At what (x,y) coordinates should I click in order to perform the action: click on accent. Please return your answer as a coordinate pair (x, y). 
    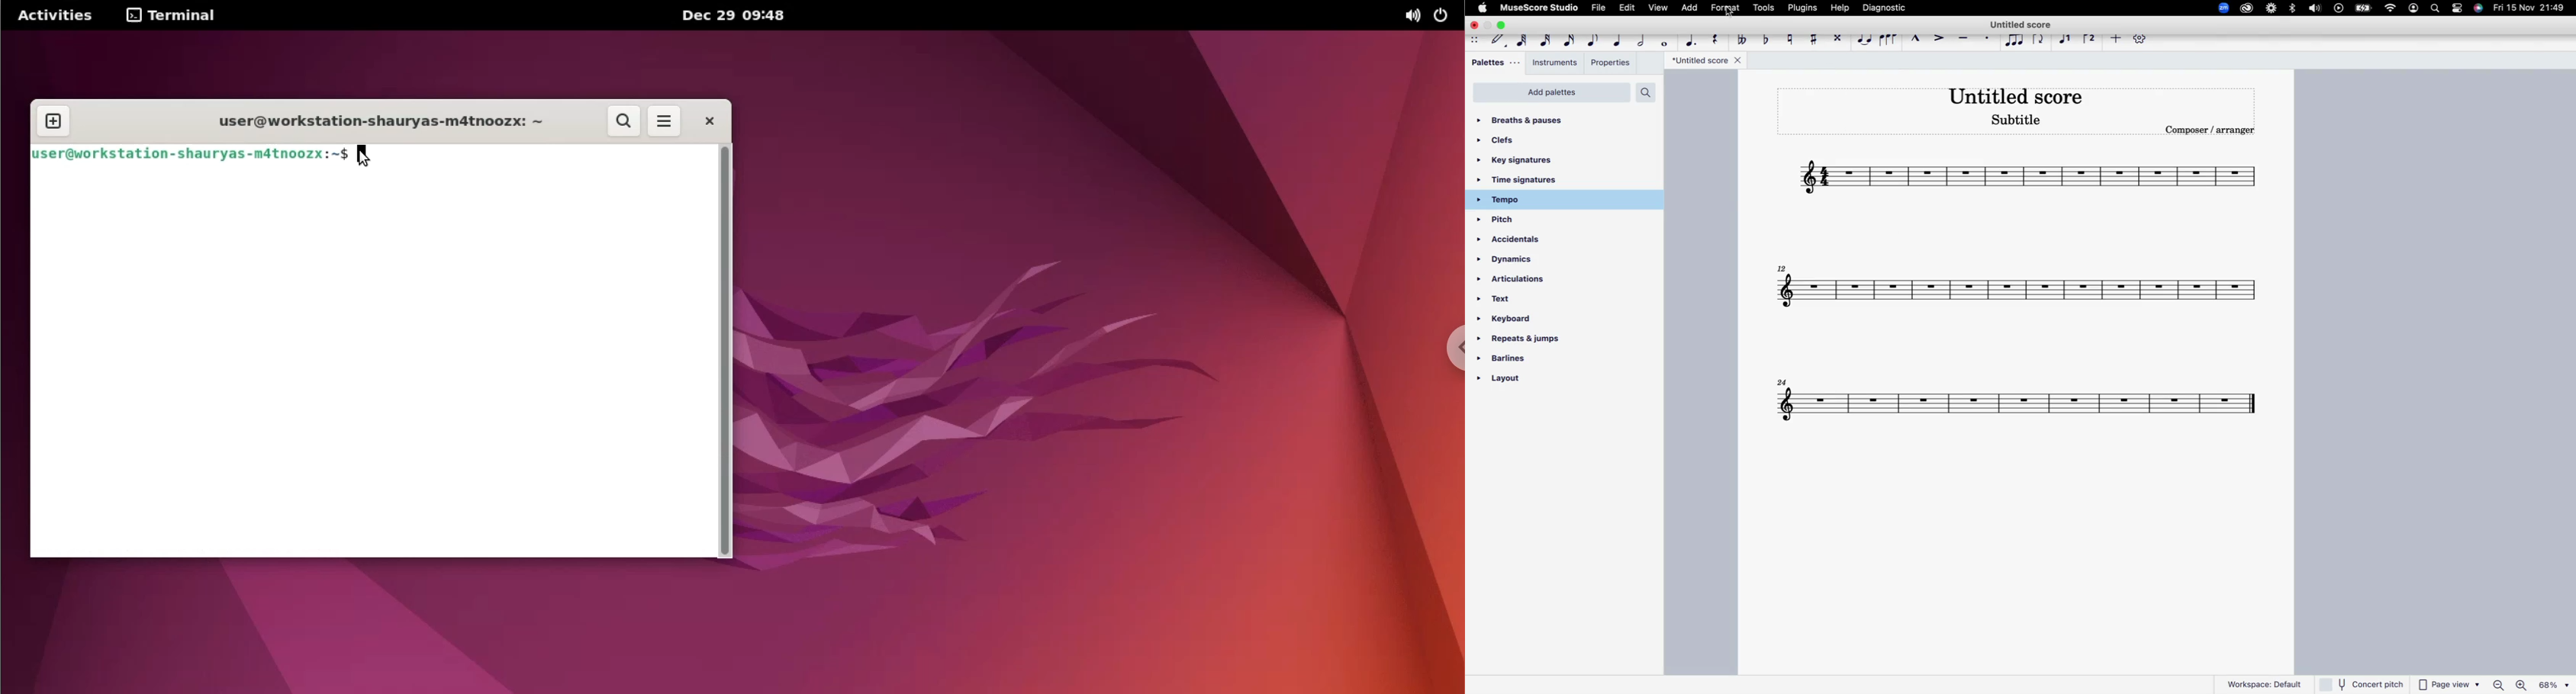
    Looking at the image, I should click on (1940, 37).